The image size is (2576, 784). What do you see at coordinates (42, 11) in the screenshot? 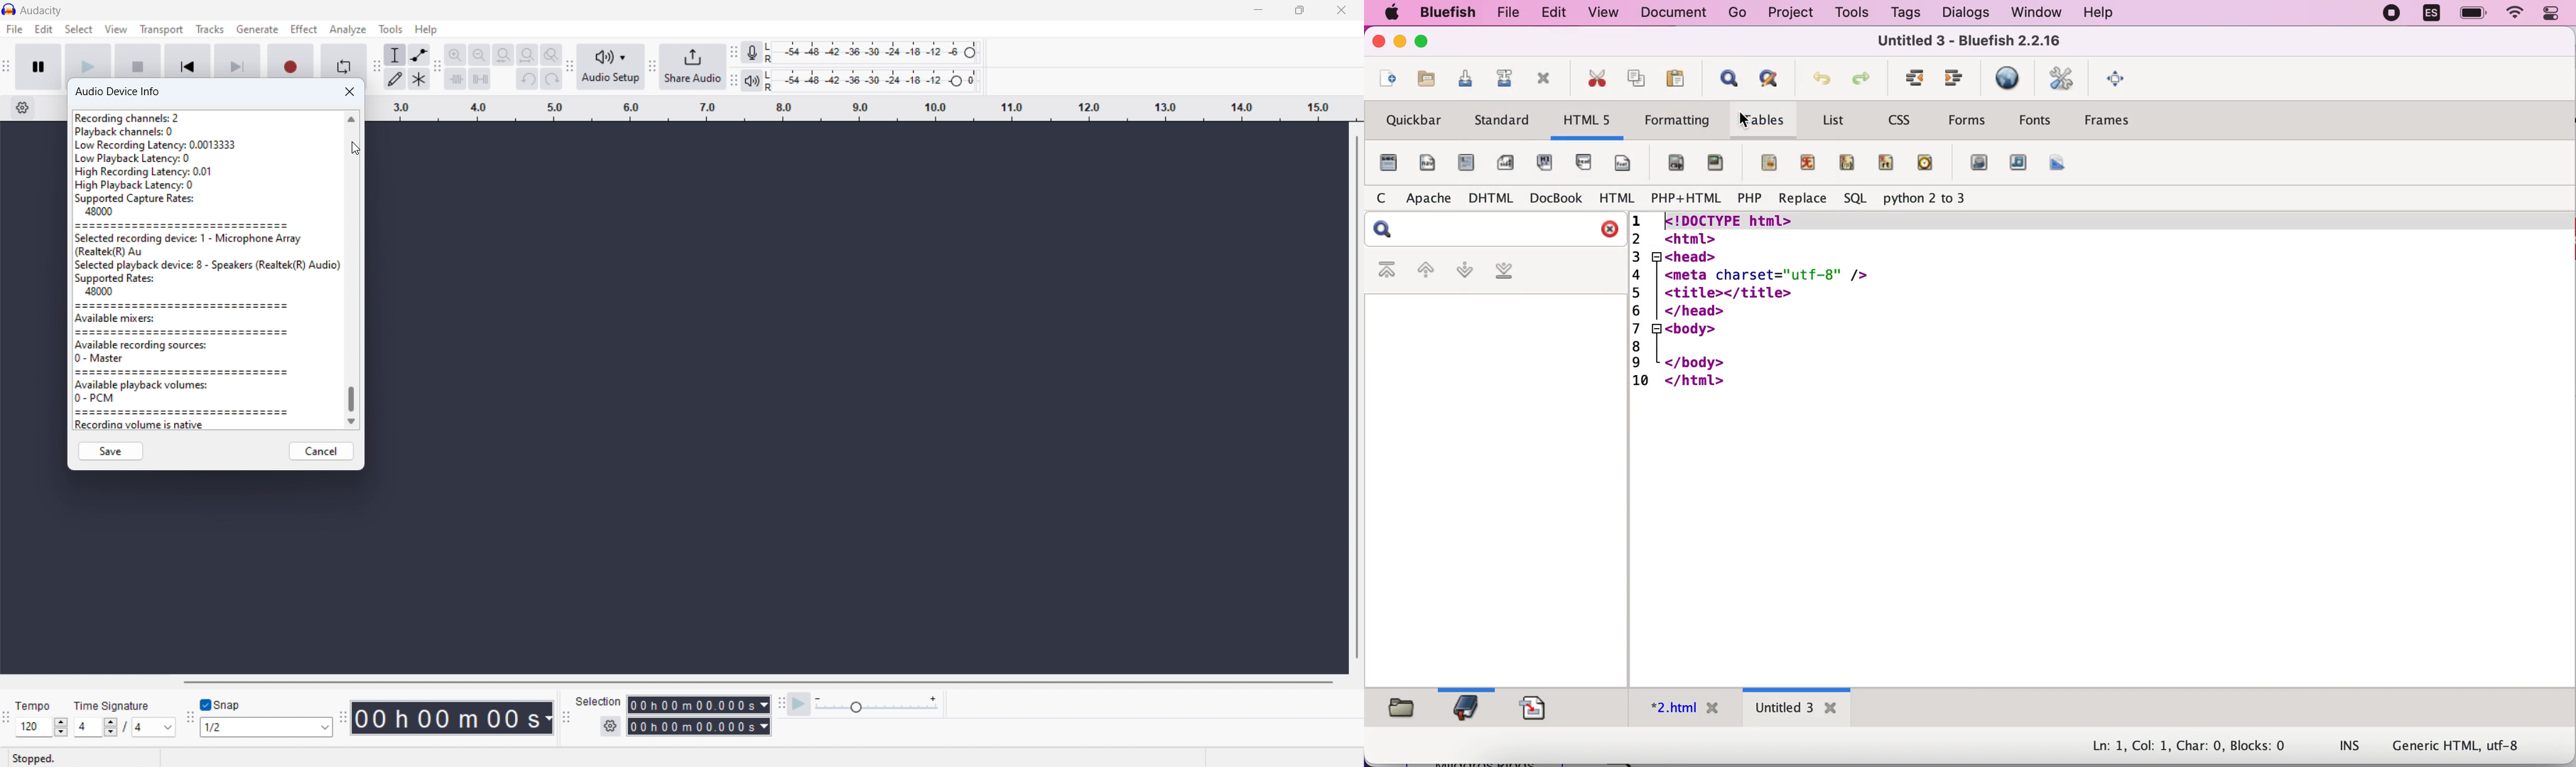
I see `title` at bounding box center [42, 11].